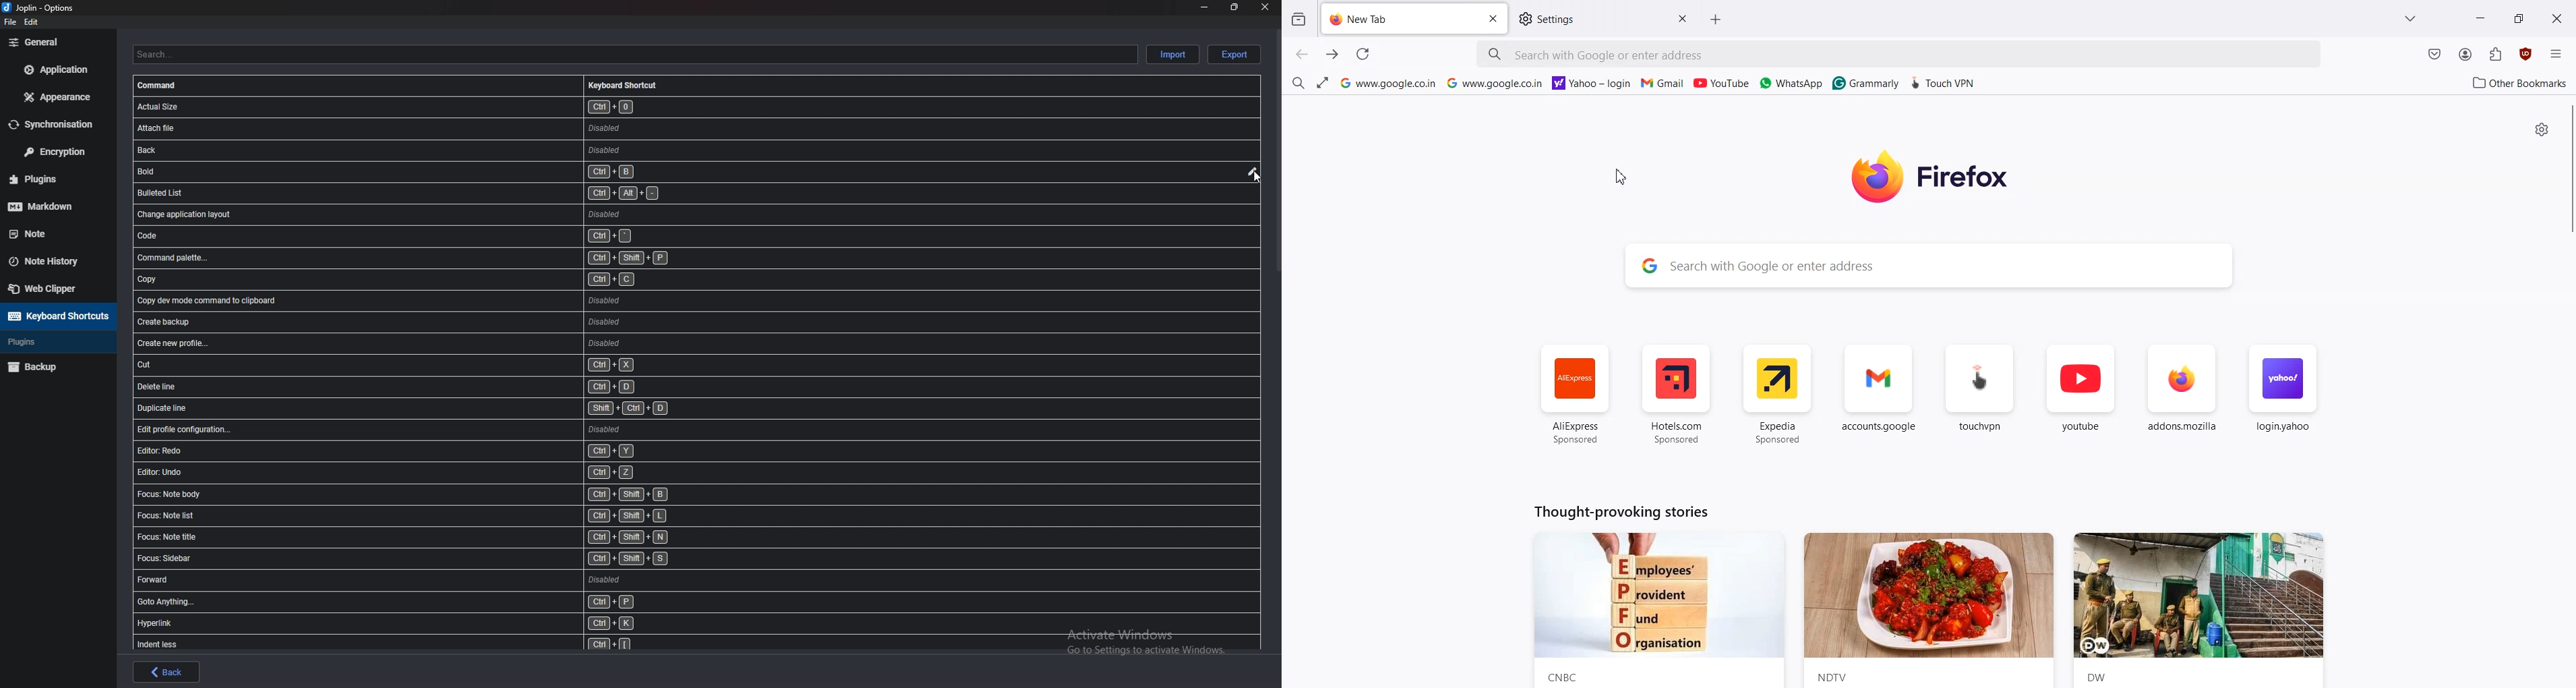 The width and height of the screenshot is (2576, 700). What do you see at coordinates (1681, 18) in the screenshot?
I see `Close` at bounding box center [1681, 18].